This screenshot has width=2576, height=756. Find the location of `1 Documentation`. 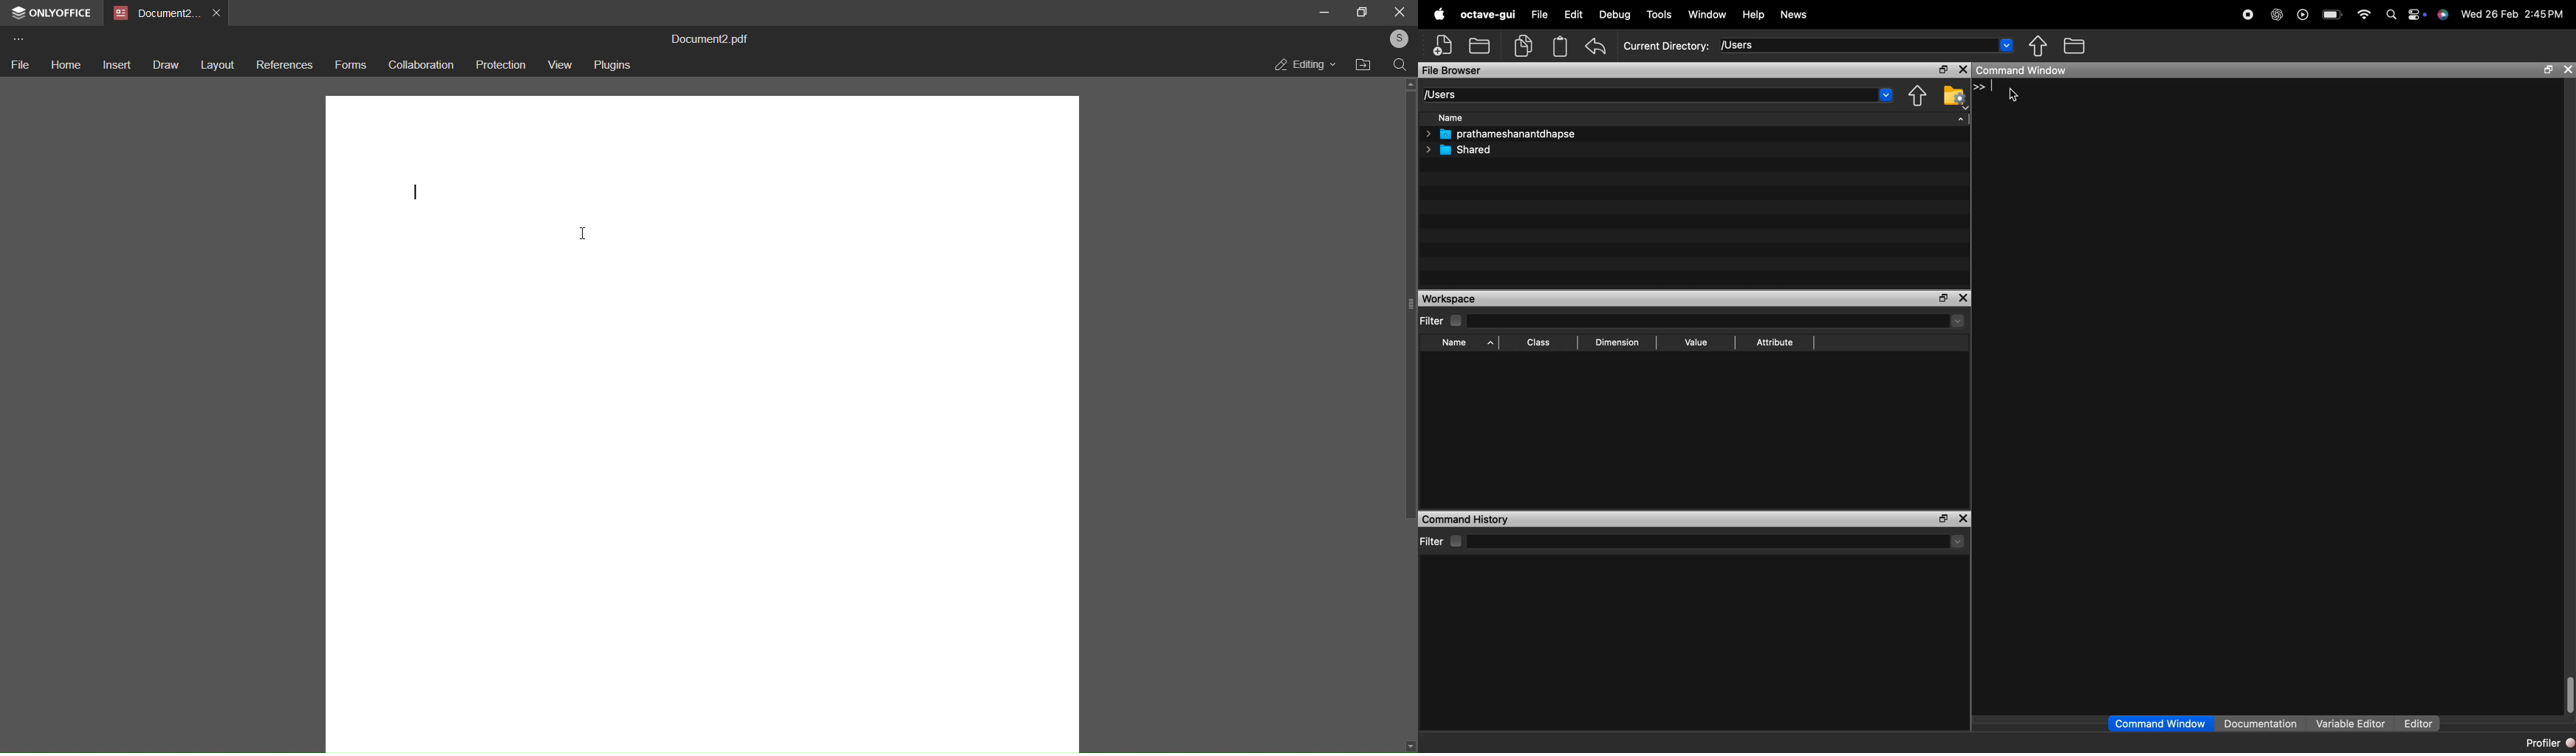

1 Documentation is located at coordinates (2255, 719).